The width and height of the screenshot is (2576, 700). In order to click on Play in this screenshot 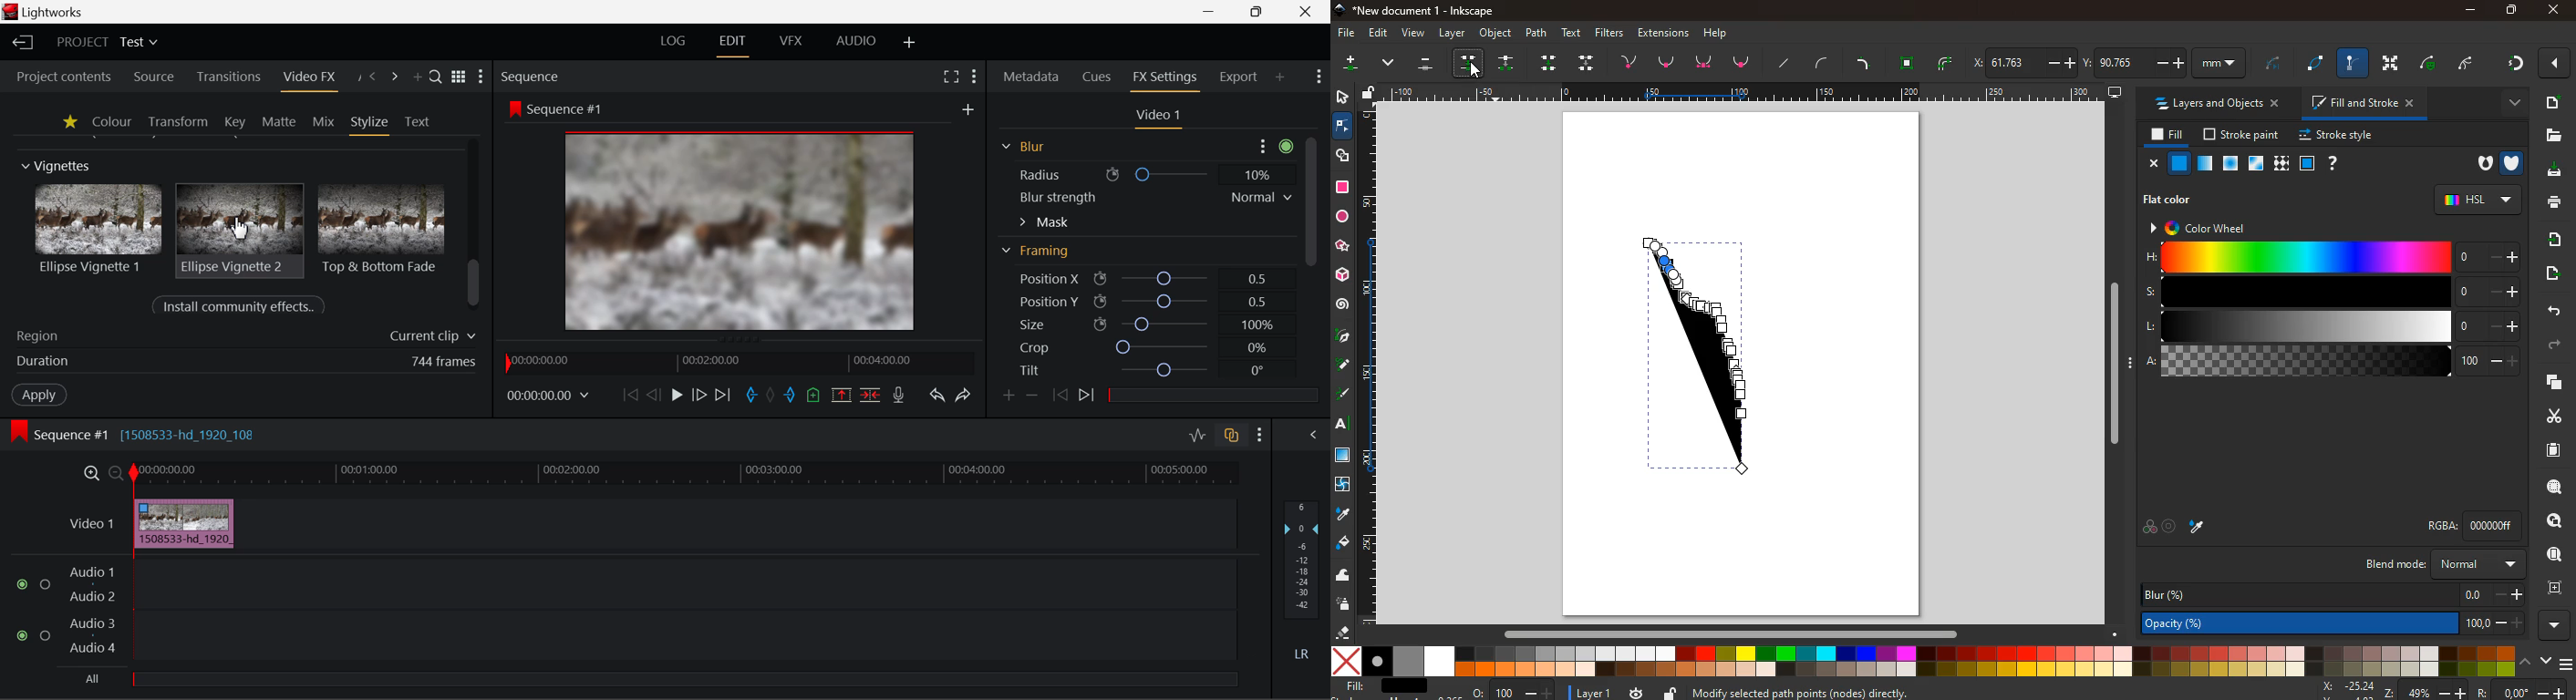, I will do `click(675, 395)`.